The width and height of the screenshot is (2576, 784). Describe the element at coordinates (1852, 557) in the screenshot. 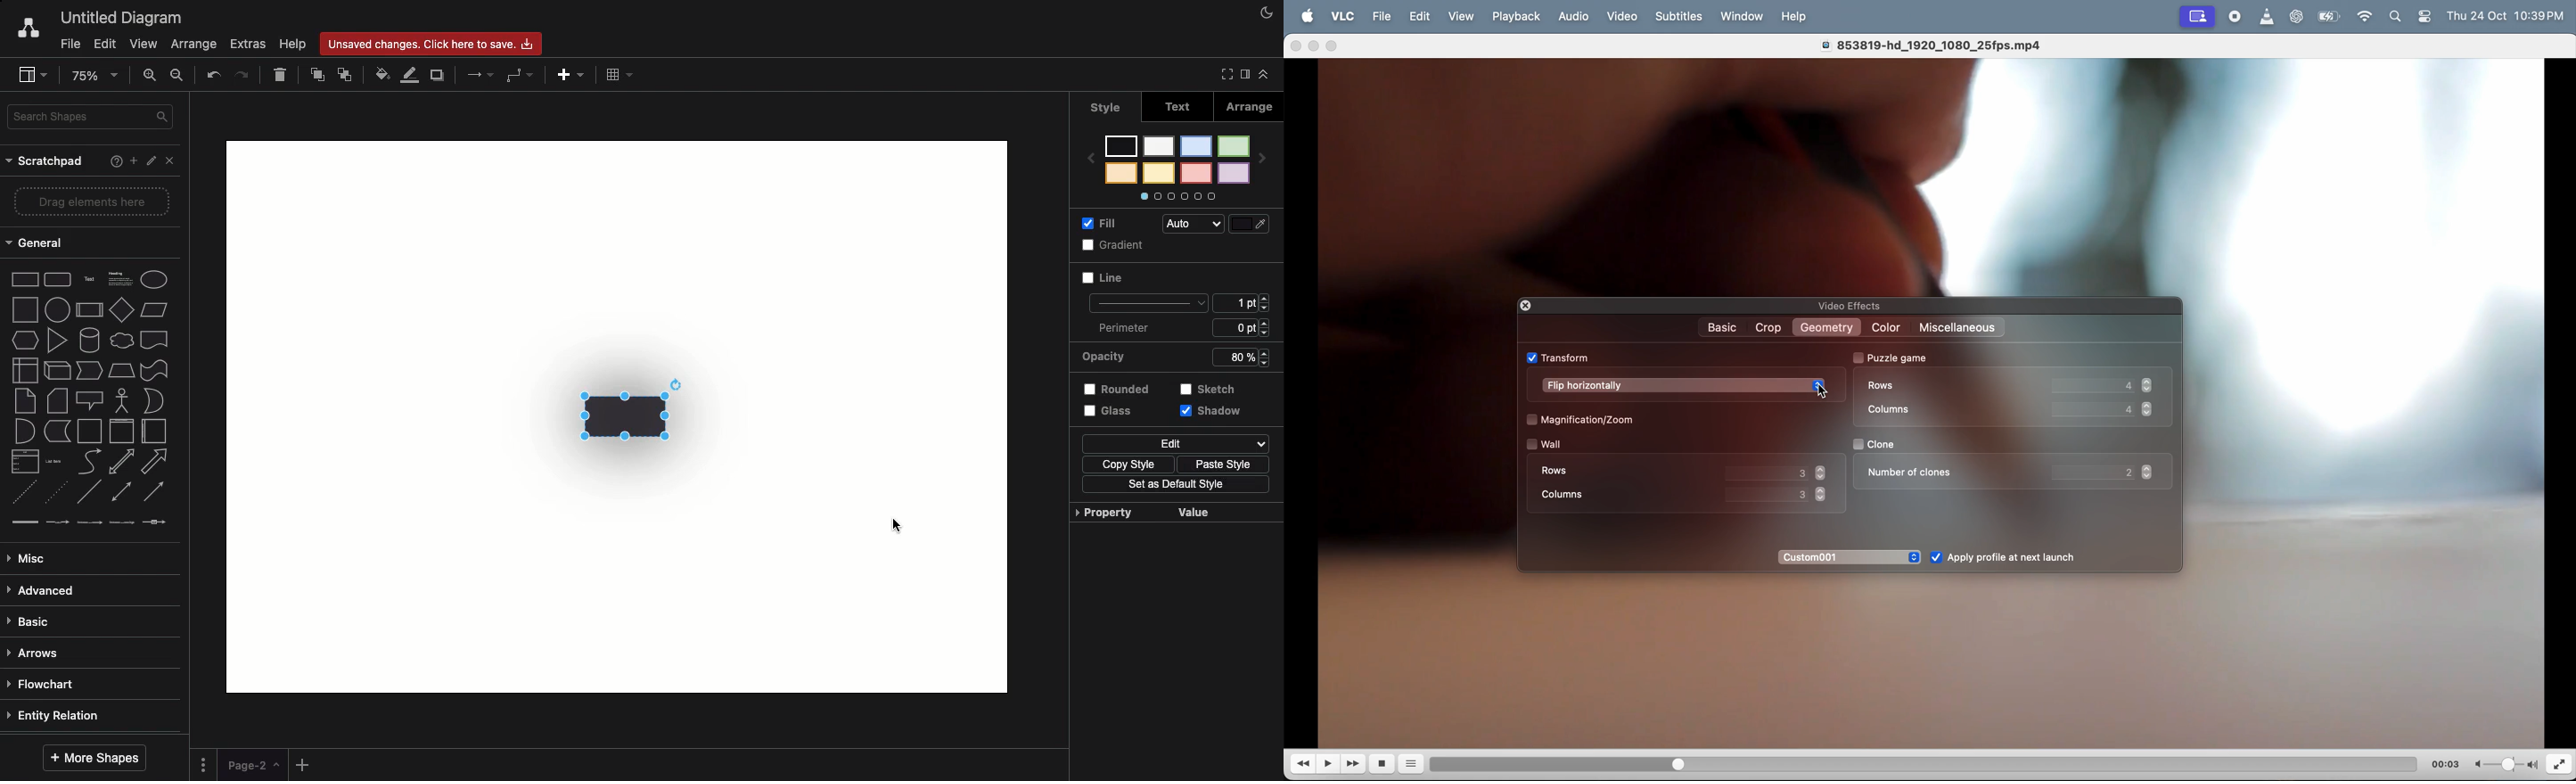

I see `custom 01` at that location.